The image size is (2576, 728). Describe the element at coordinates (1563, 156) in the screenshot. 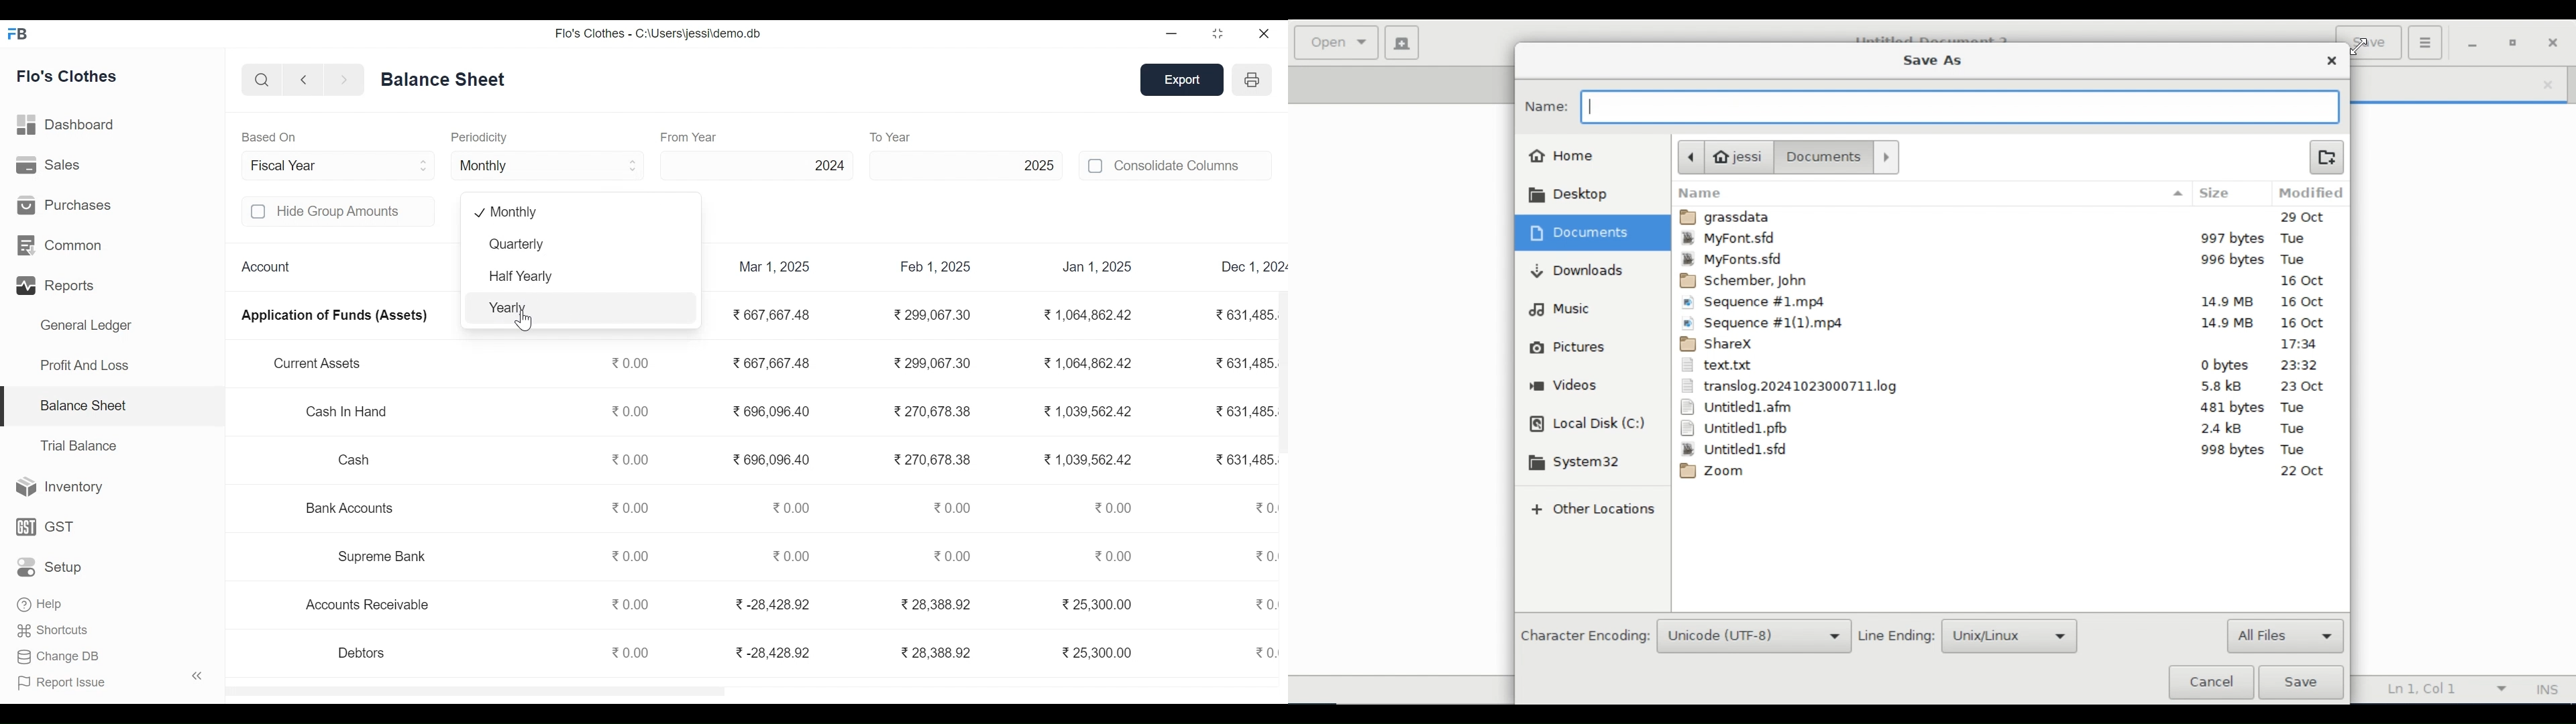

I see `Home` at that location.